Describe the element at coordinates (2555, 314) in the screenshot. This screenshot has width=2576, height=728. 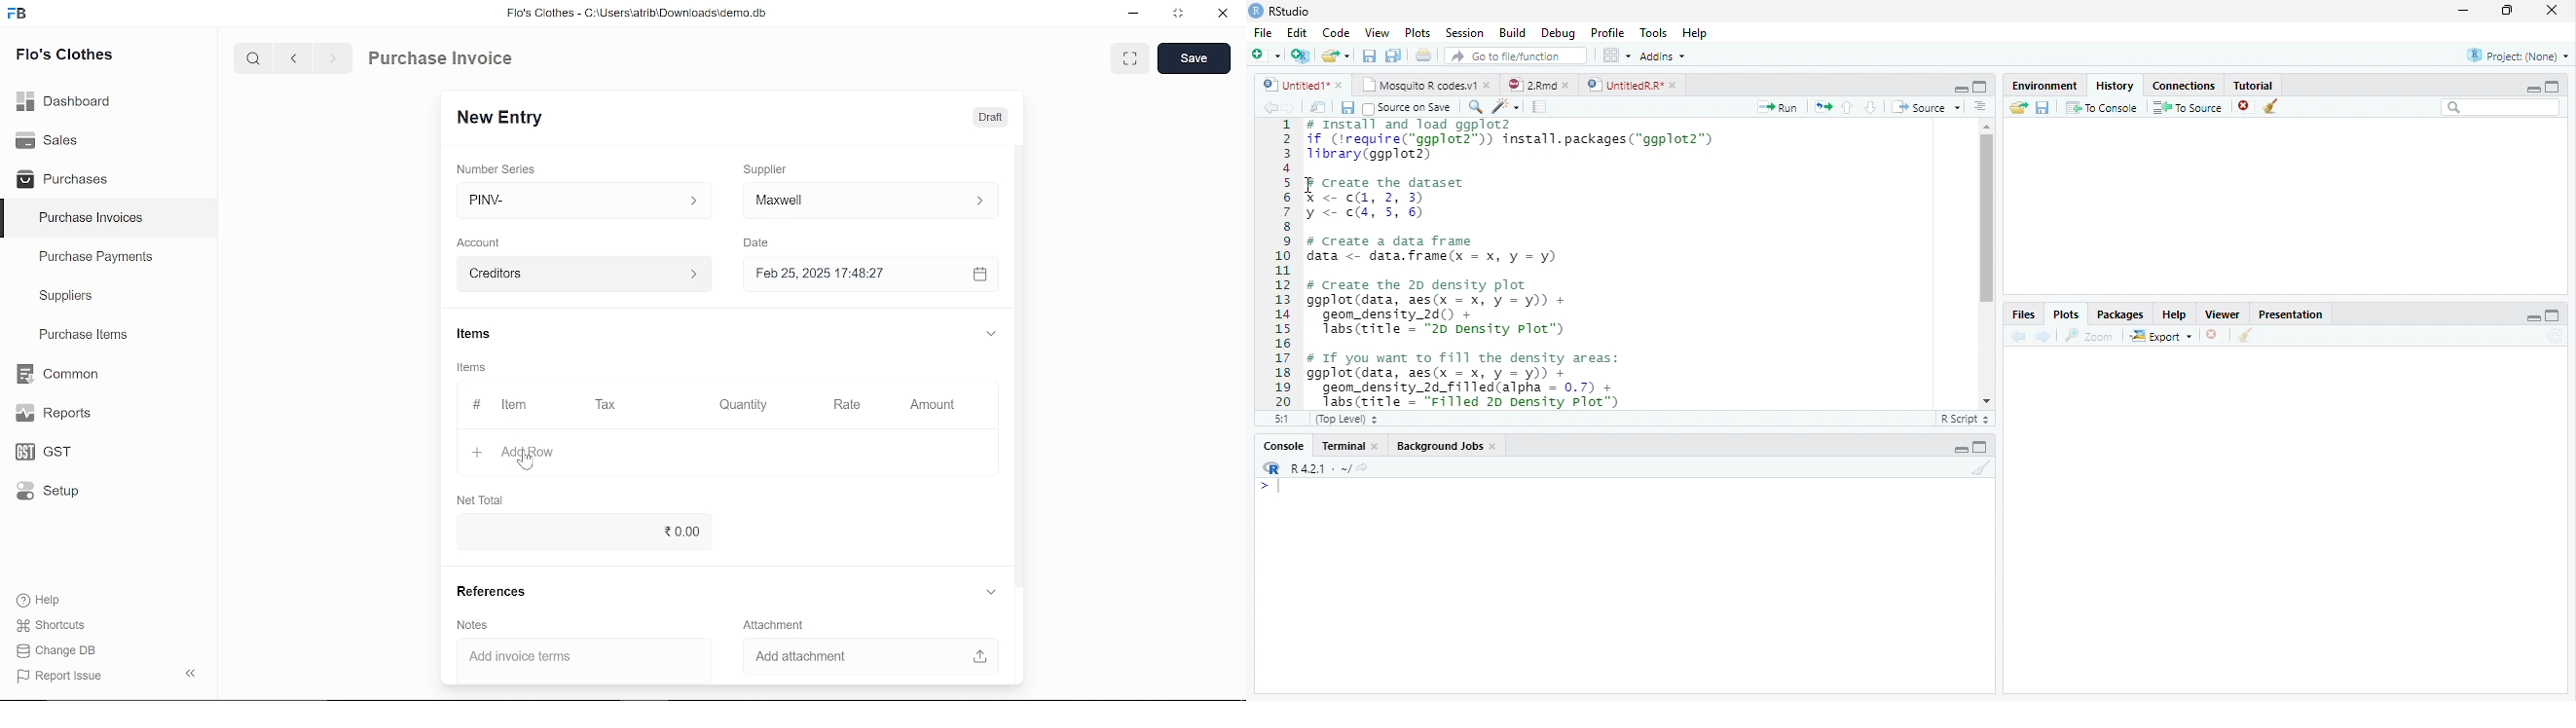
I see `maximize` at that location.